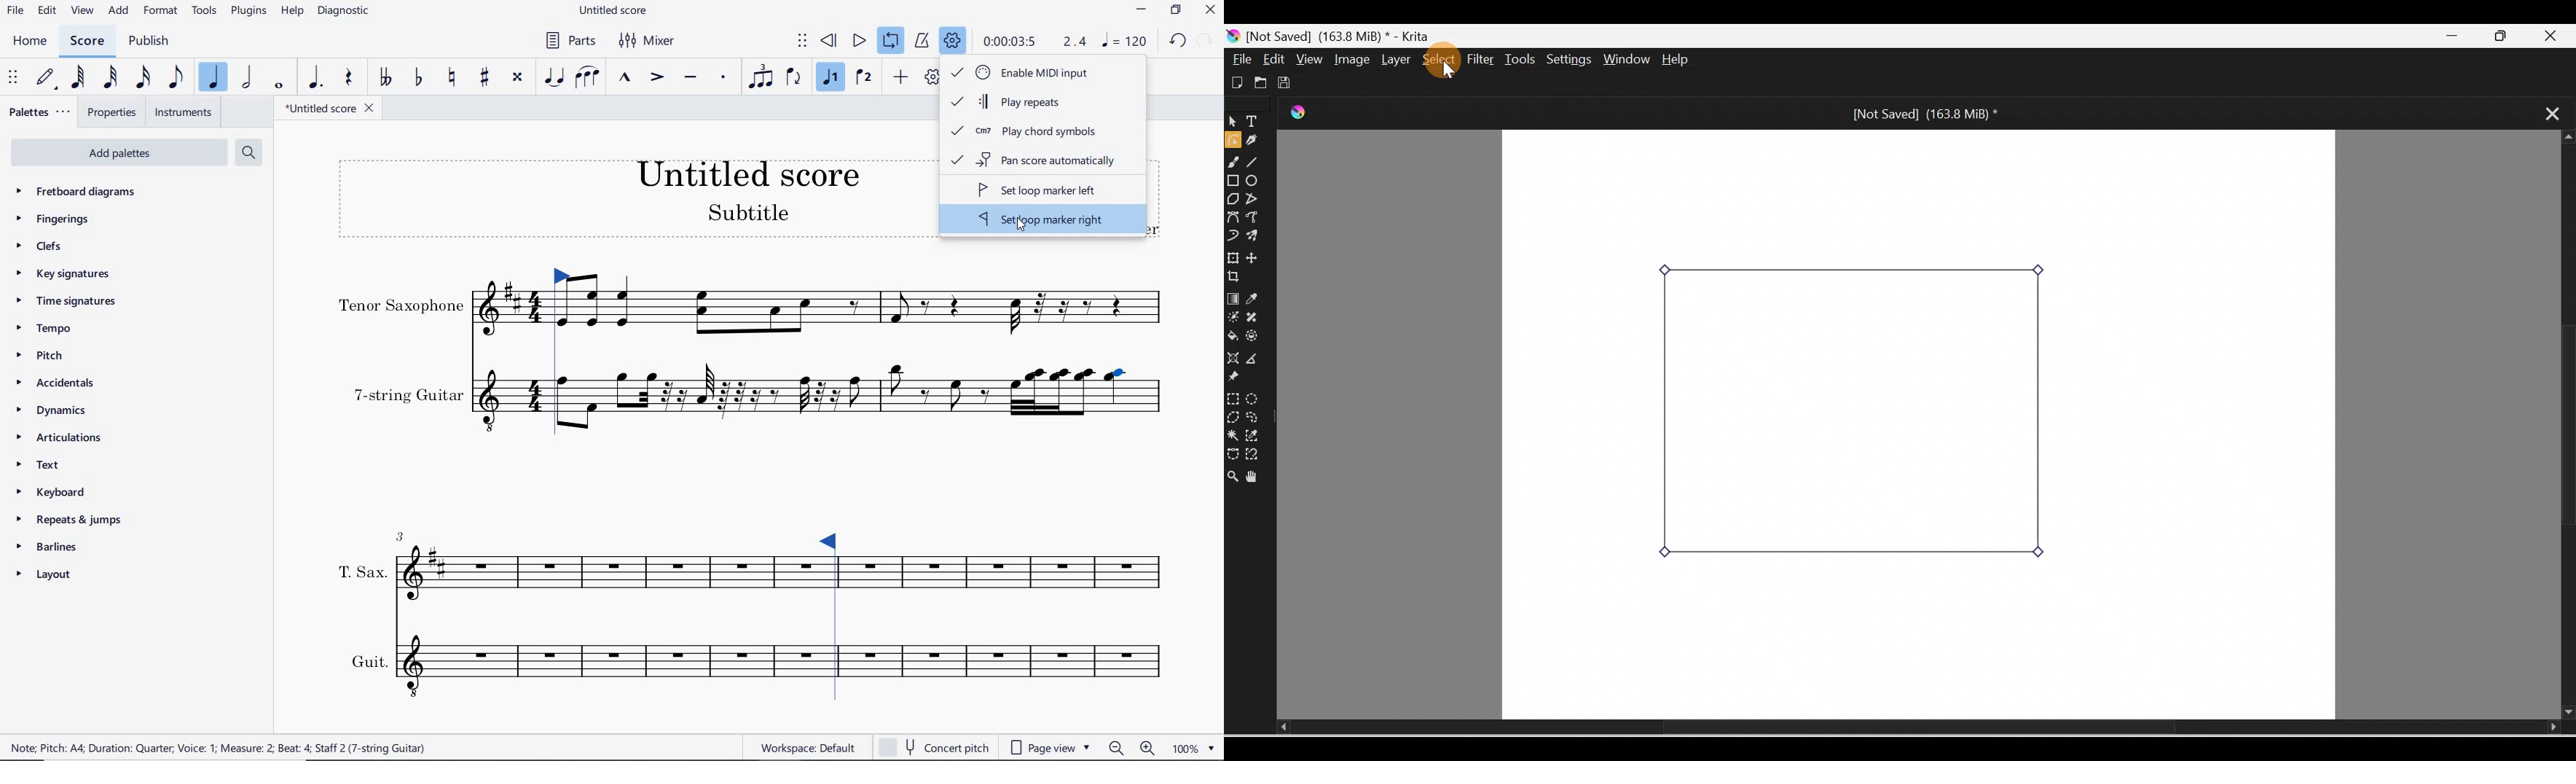  What do you see at coordinates (1144, 9) in the screenshot?
I see `MINIMIZE` at bounding box center [1144, 9].